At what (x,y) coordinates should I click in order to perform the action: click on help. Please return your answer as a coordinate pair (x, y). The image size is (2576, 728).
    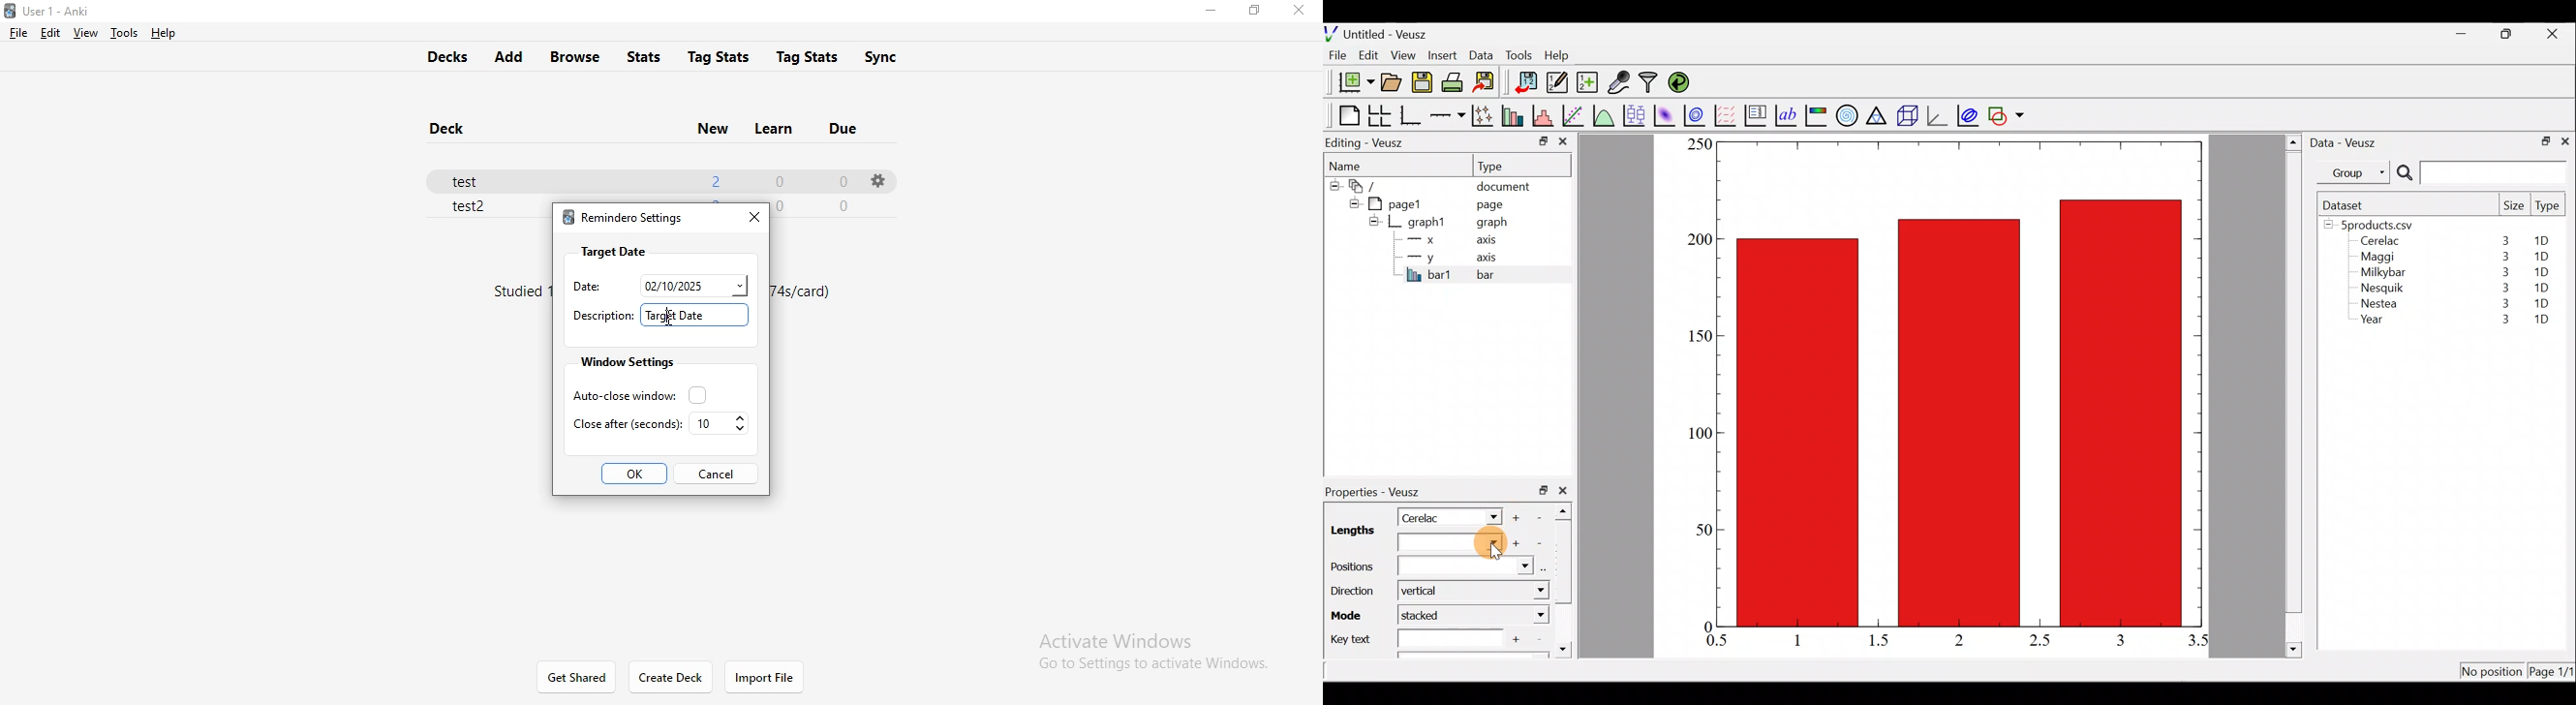
    Looking at the image, I should click on (161, 33).